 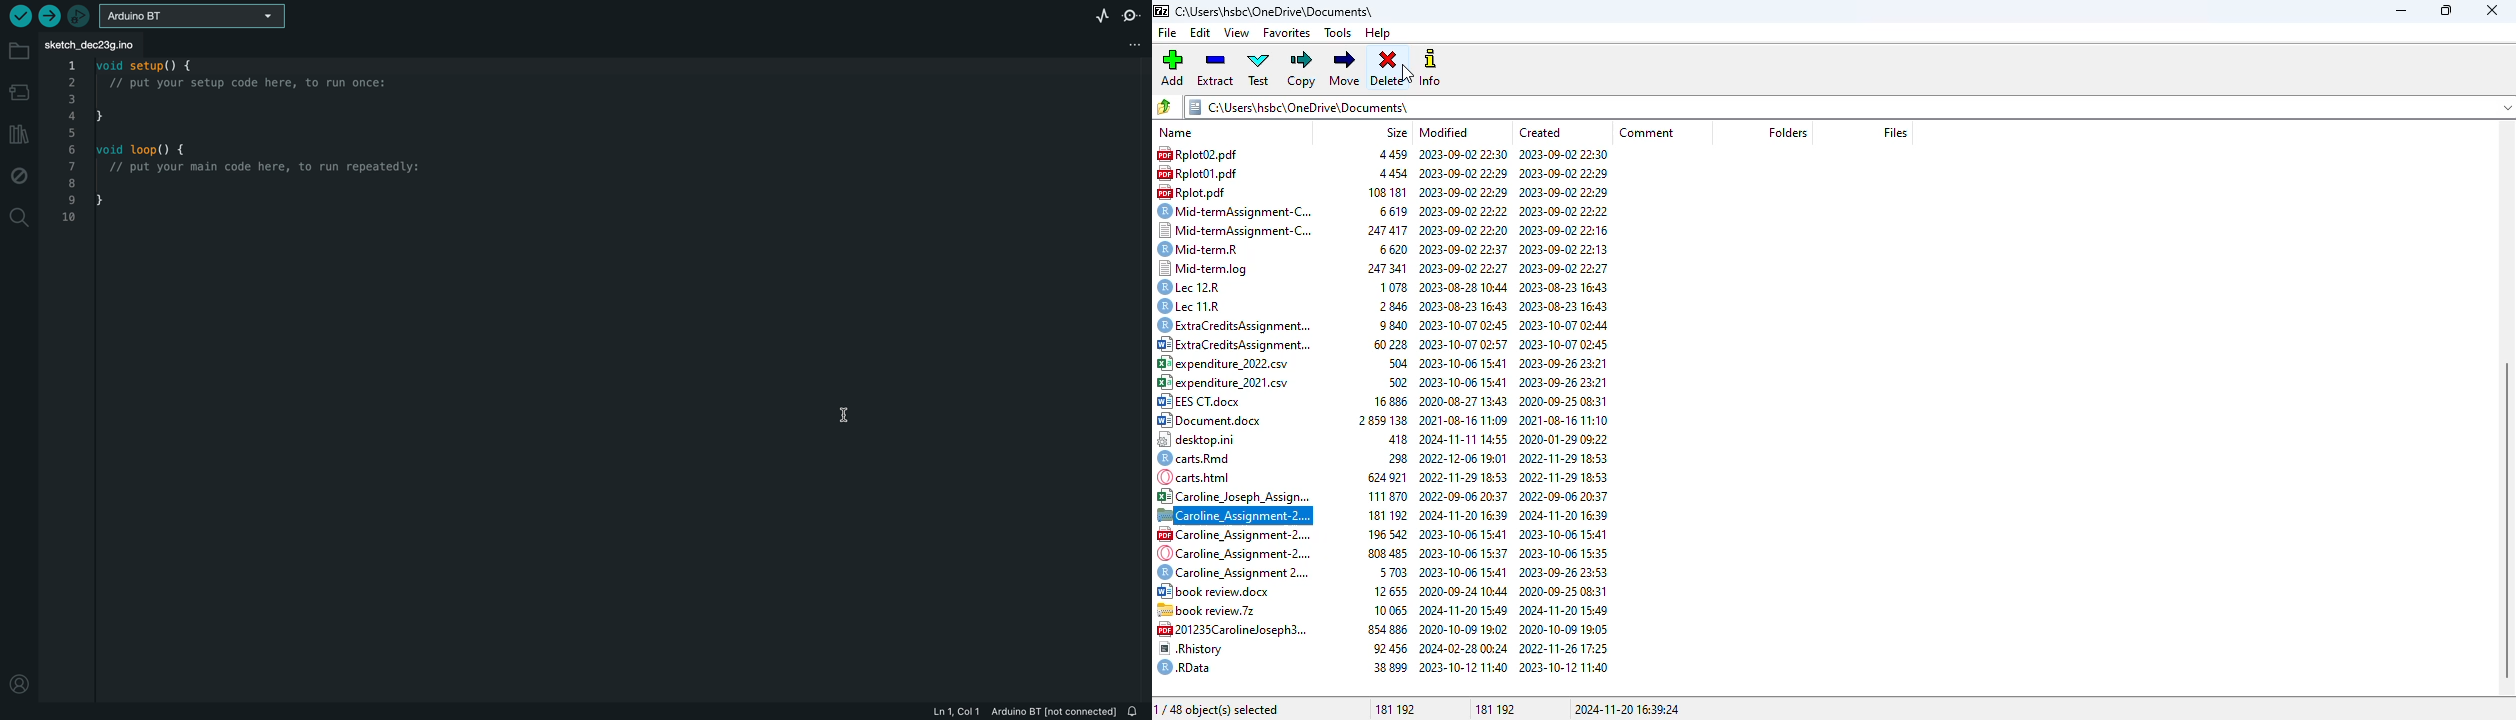 I want to click on move, so click(x=1345, y=69).